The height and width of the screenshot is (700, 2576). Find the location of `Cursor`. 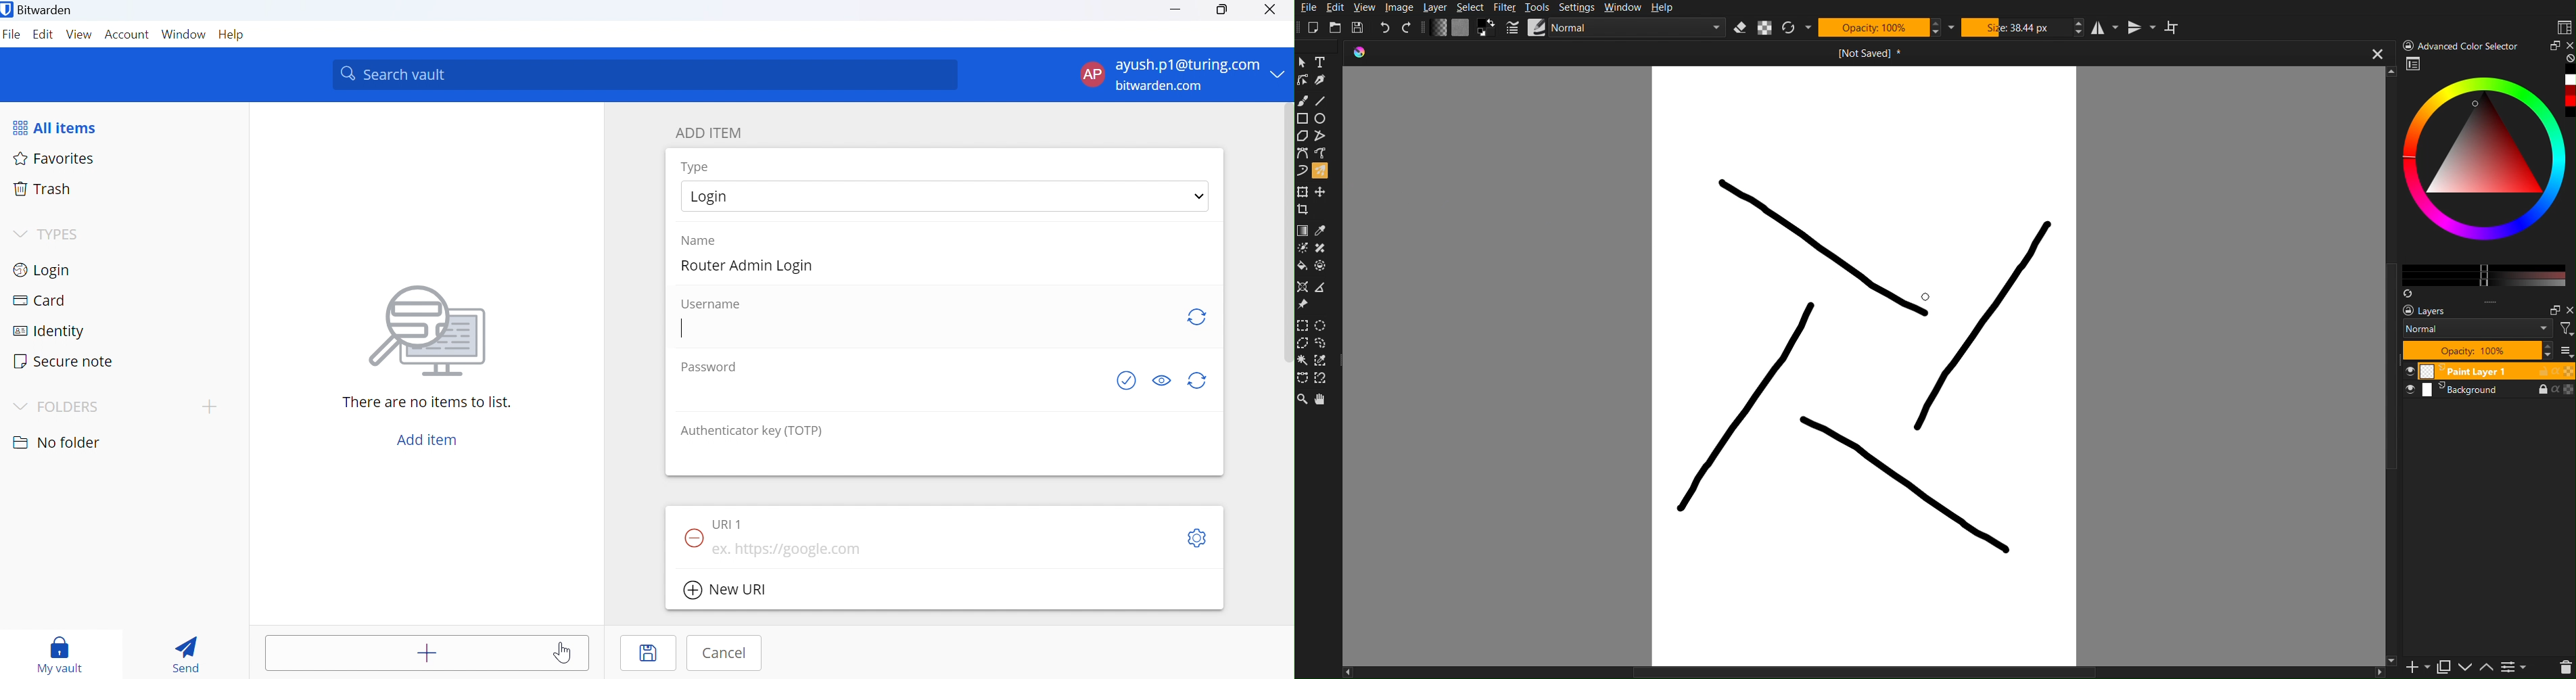

Cursor is located at coordinates (1921, 296).